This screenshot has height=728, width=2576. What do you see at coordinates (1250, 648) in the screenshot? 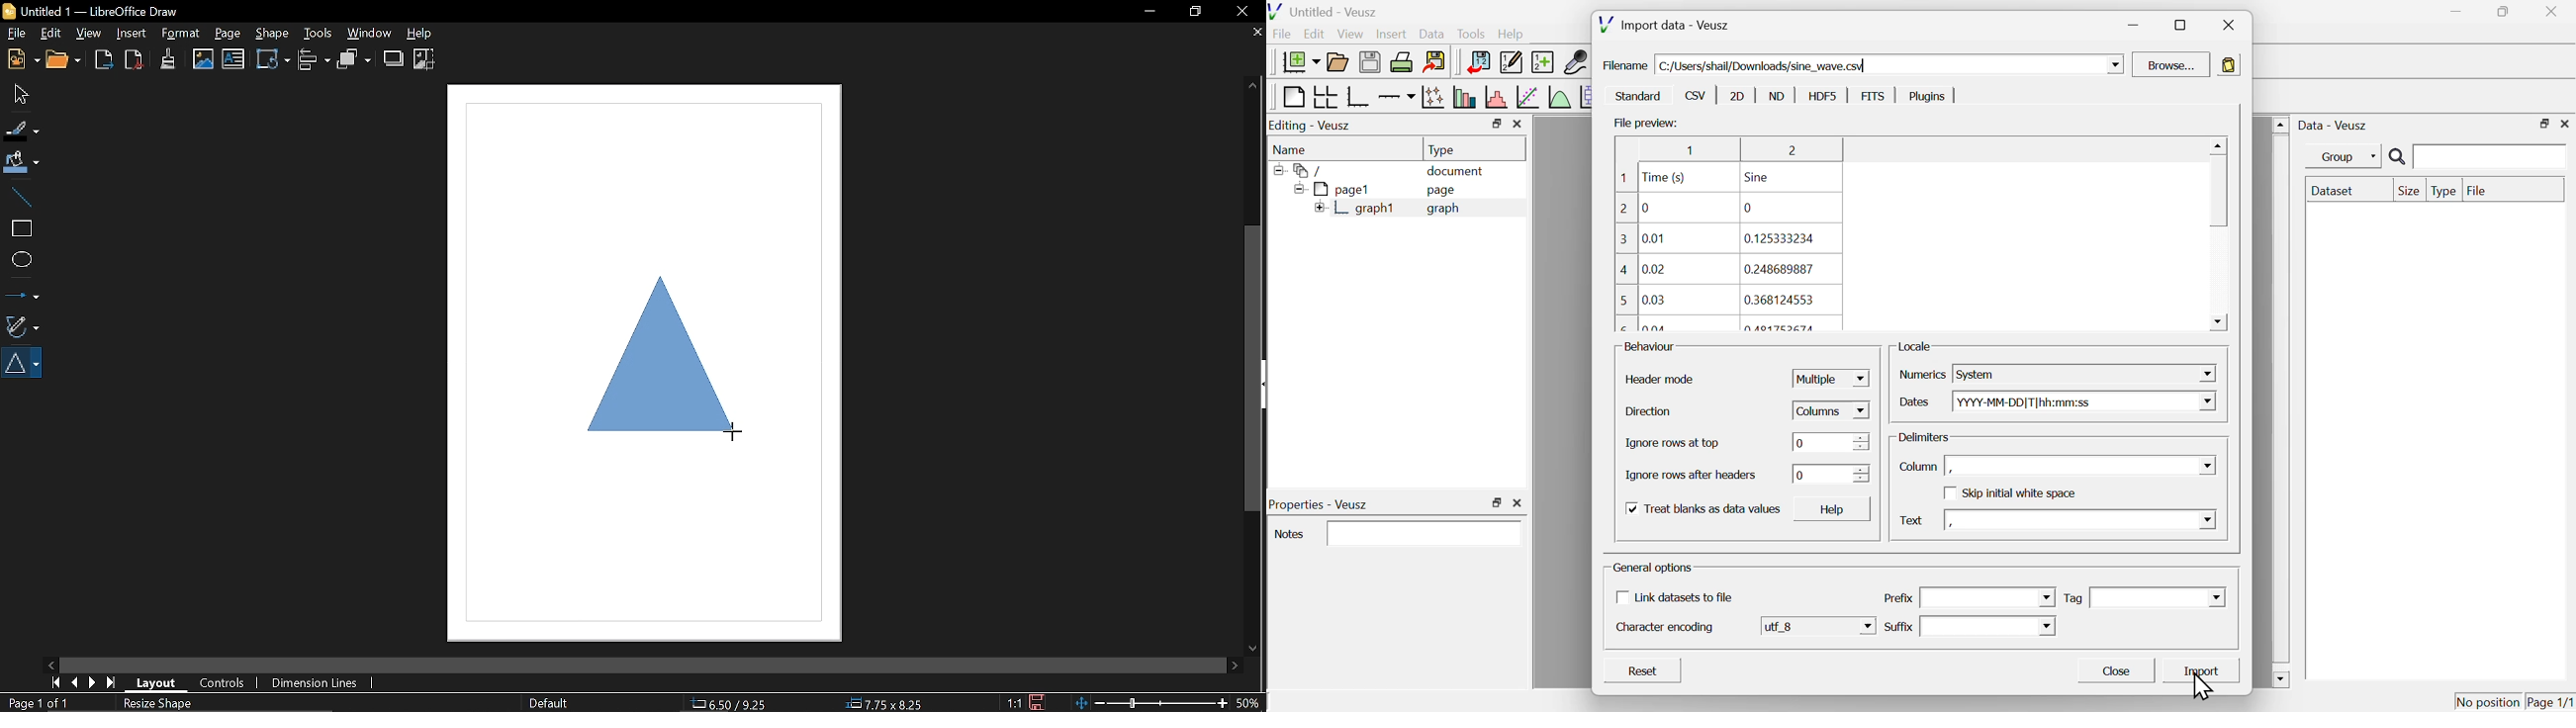
I see `Move down` at bounding box center [1250, 648].